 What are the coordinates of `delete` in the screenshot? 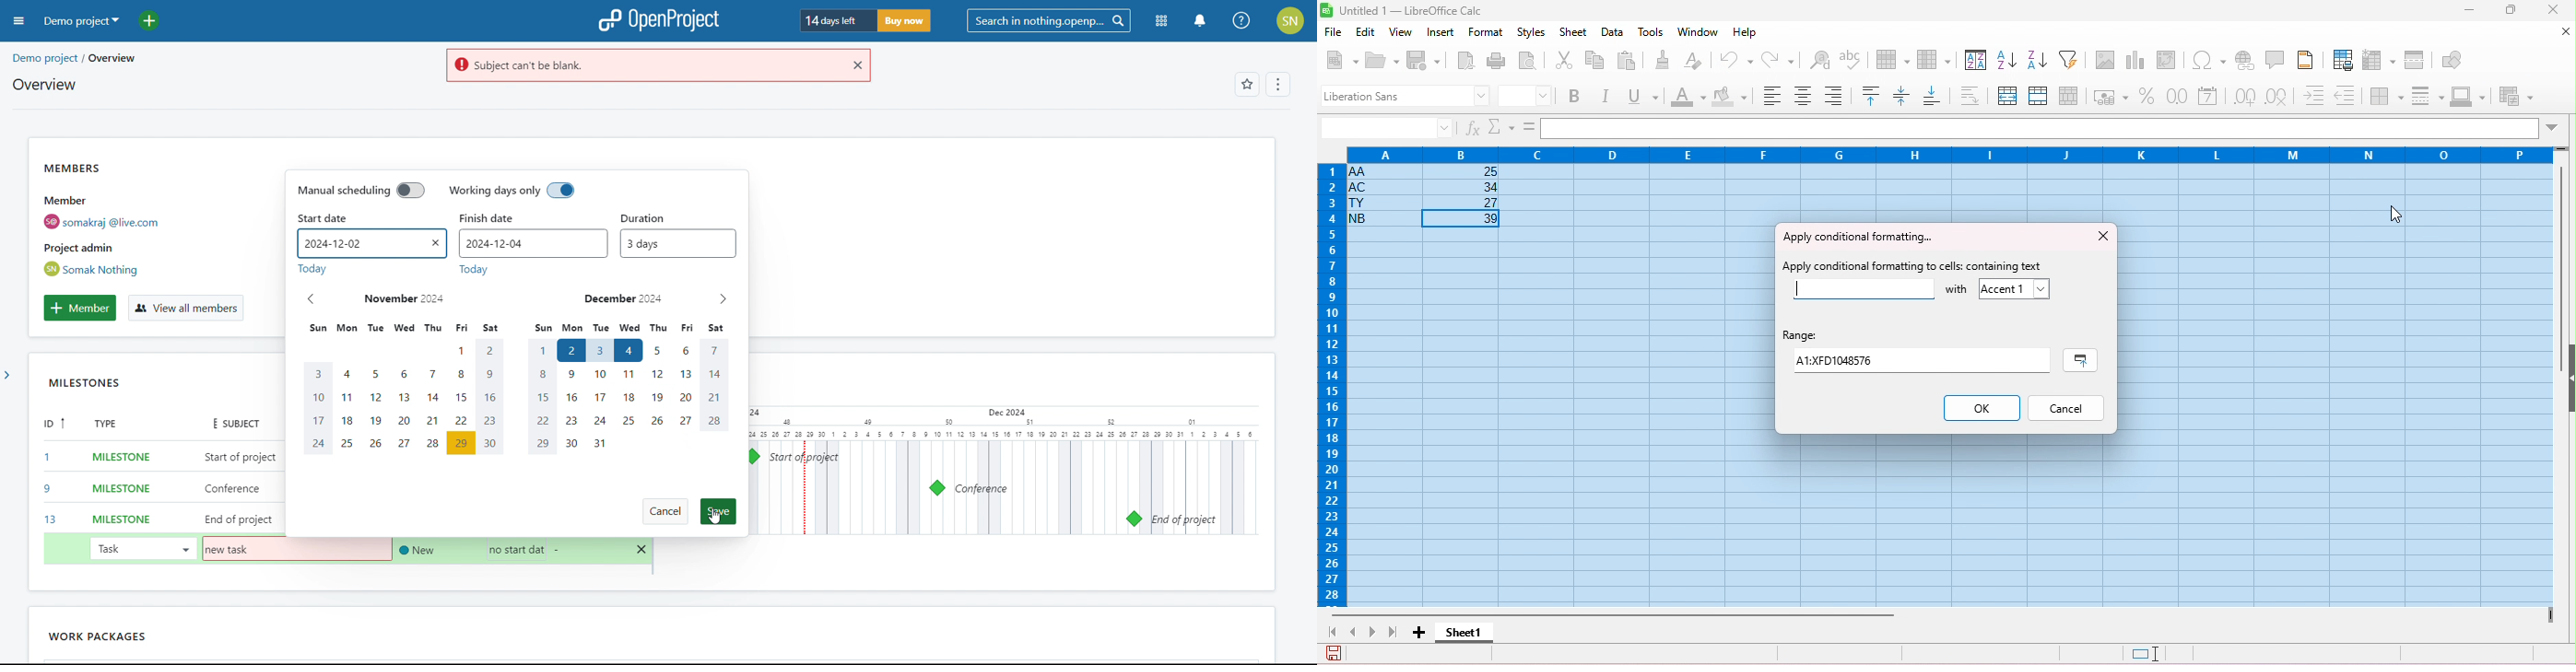 It's located at (642, 550).